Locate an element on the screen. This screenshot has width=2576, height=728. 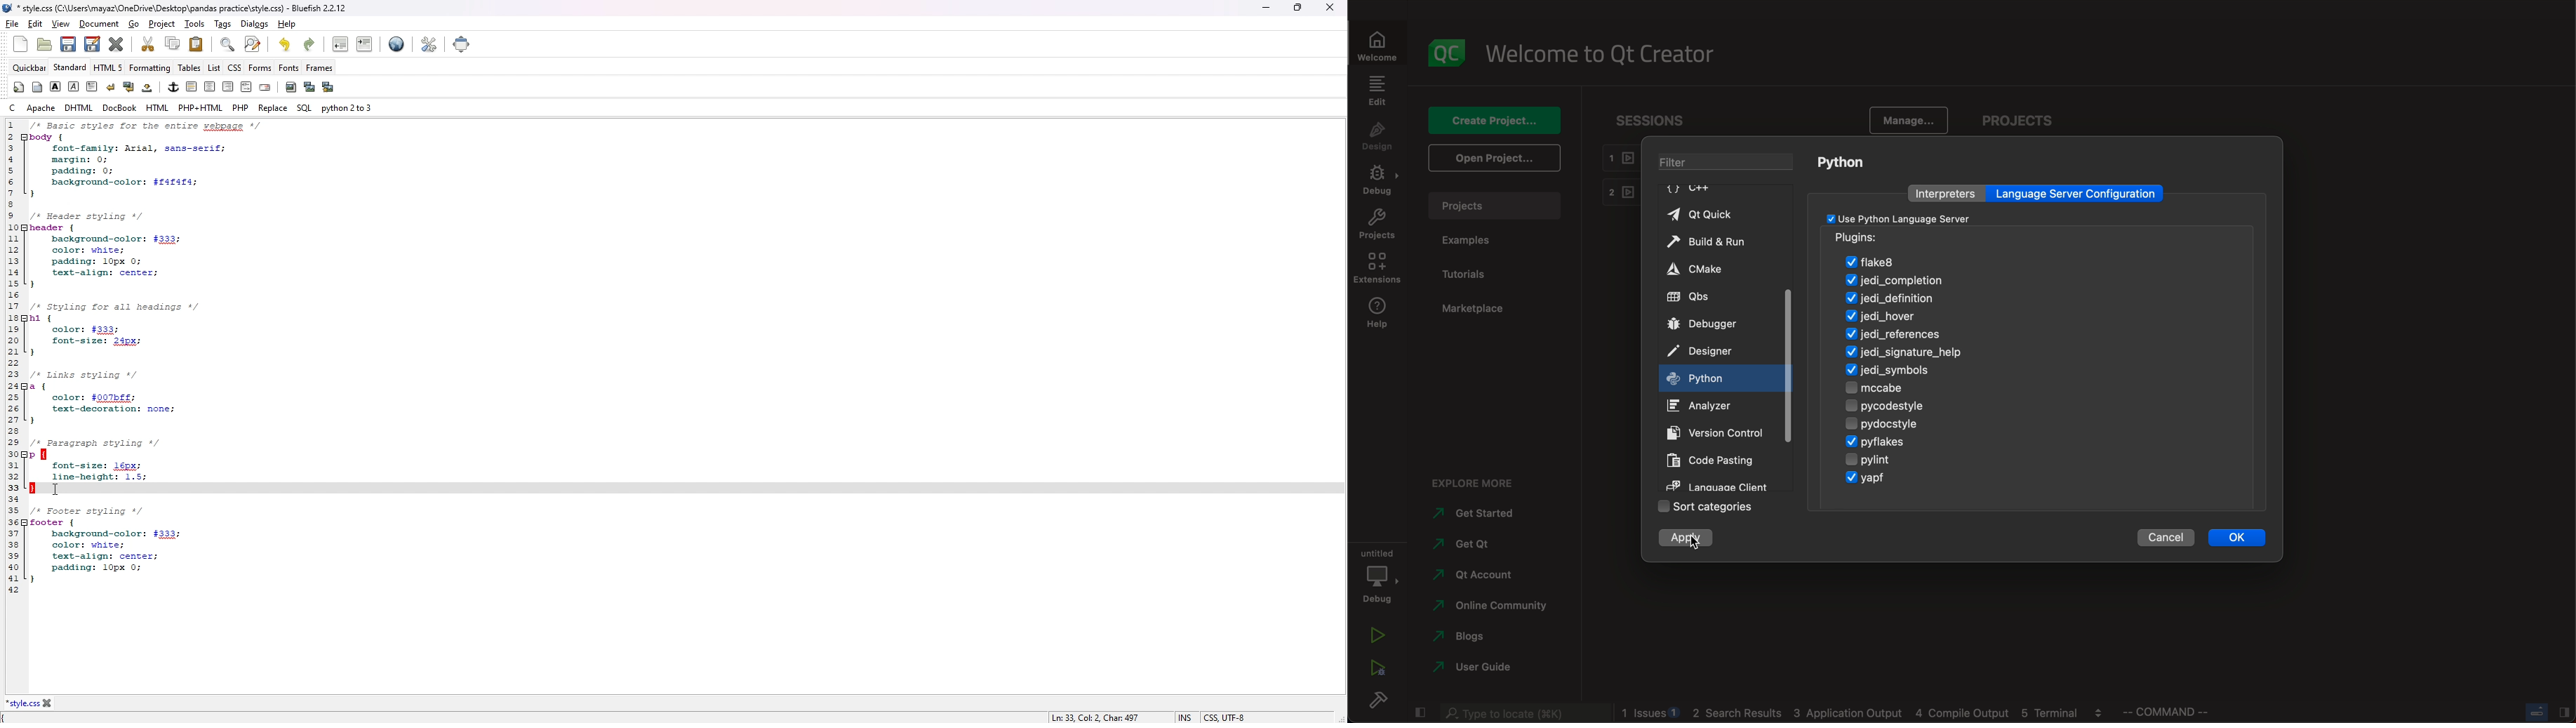
quickstart is located at coordinates (19, 87).